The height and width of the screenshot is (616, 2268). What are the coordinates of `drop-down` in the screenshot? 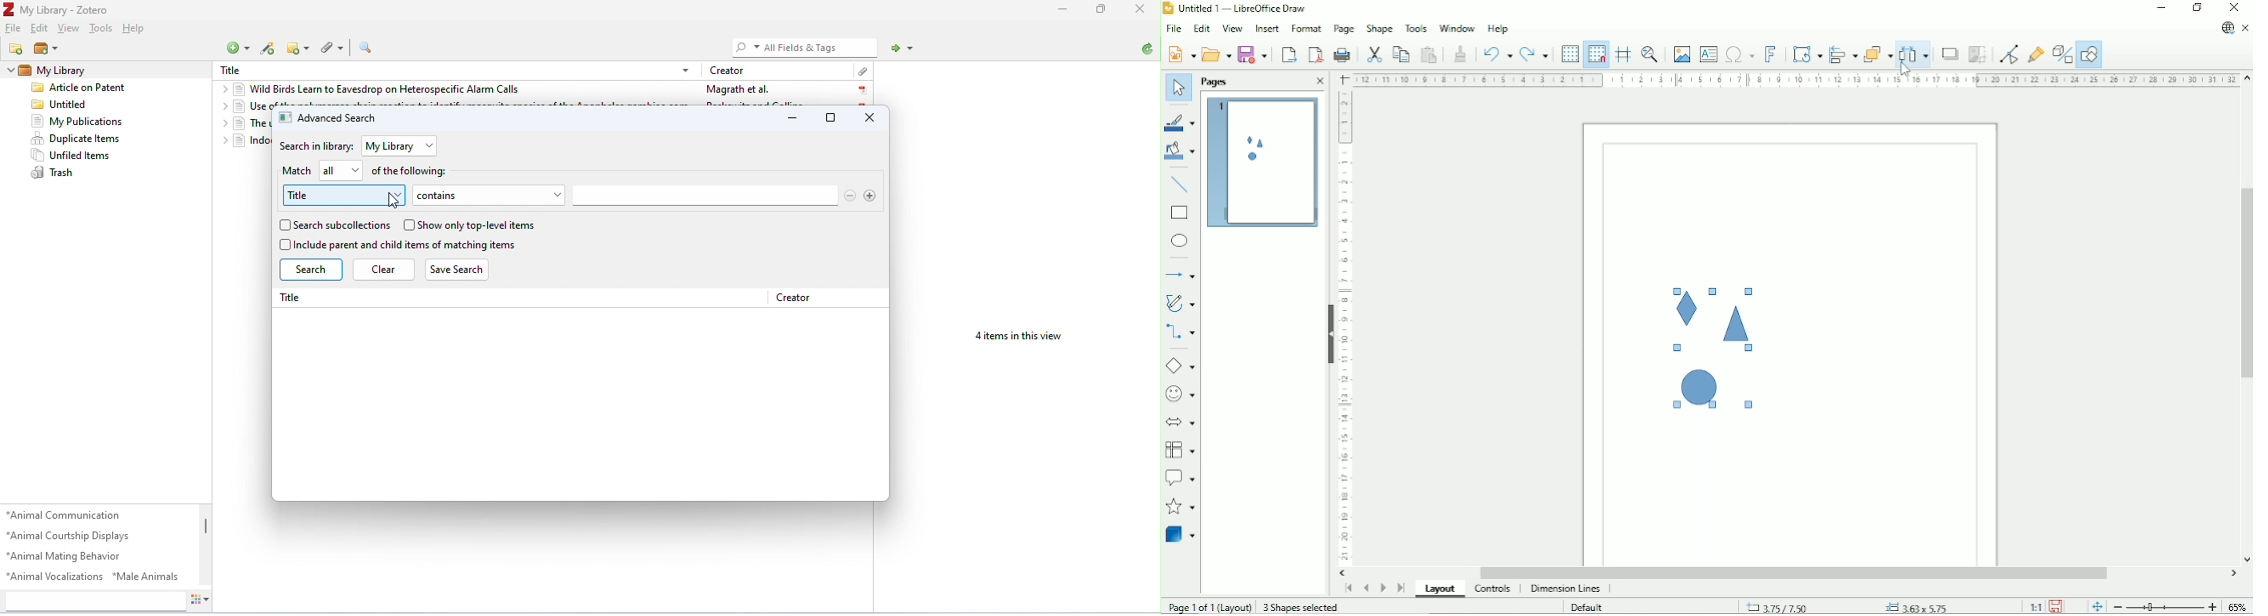 It's located at (220, 140).